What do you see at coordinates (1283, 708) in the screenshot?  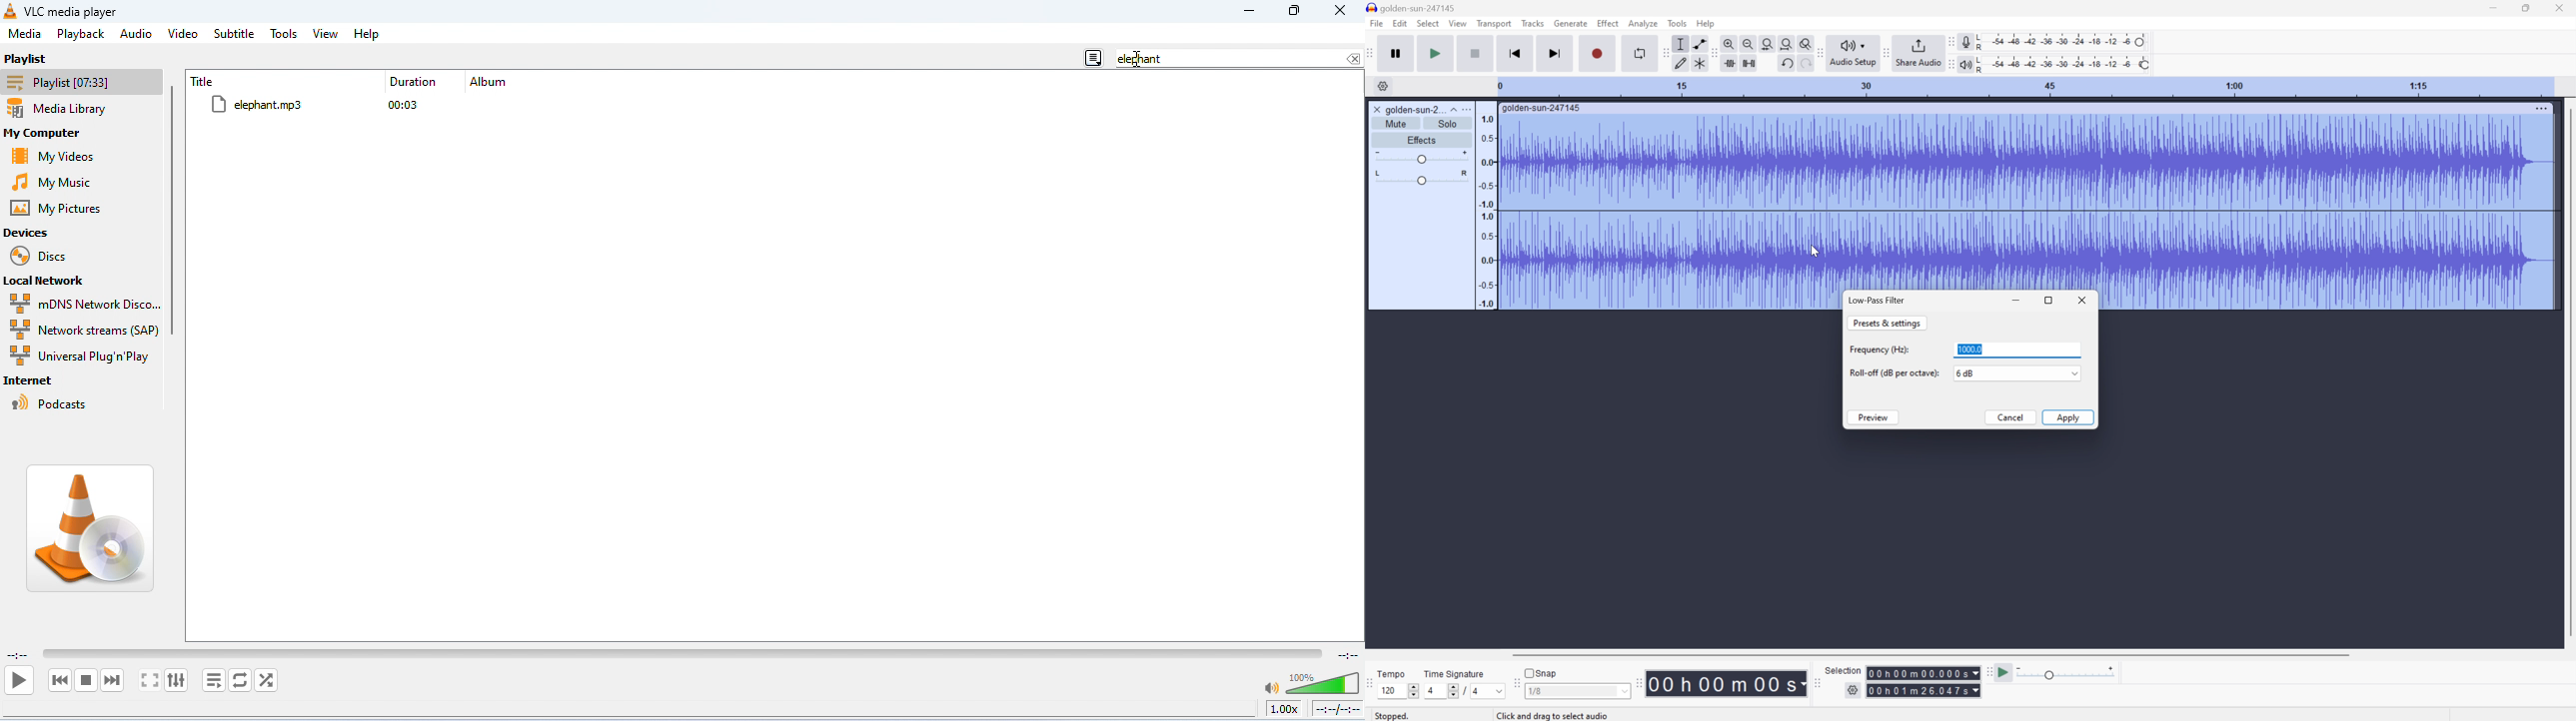 I see `1.00x` at bounding box center [1283, 708].